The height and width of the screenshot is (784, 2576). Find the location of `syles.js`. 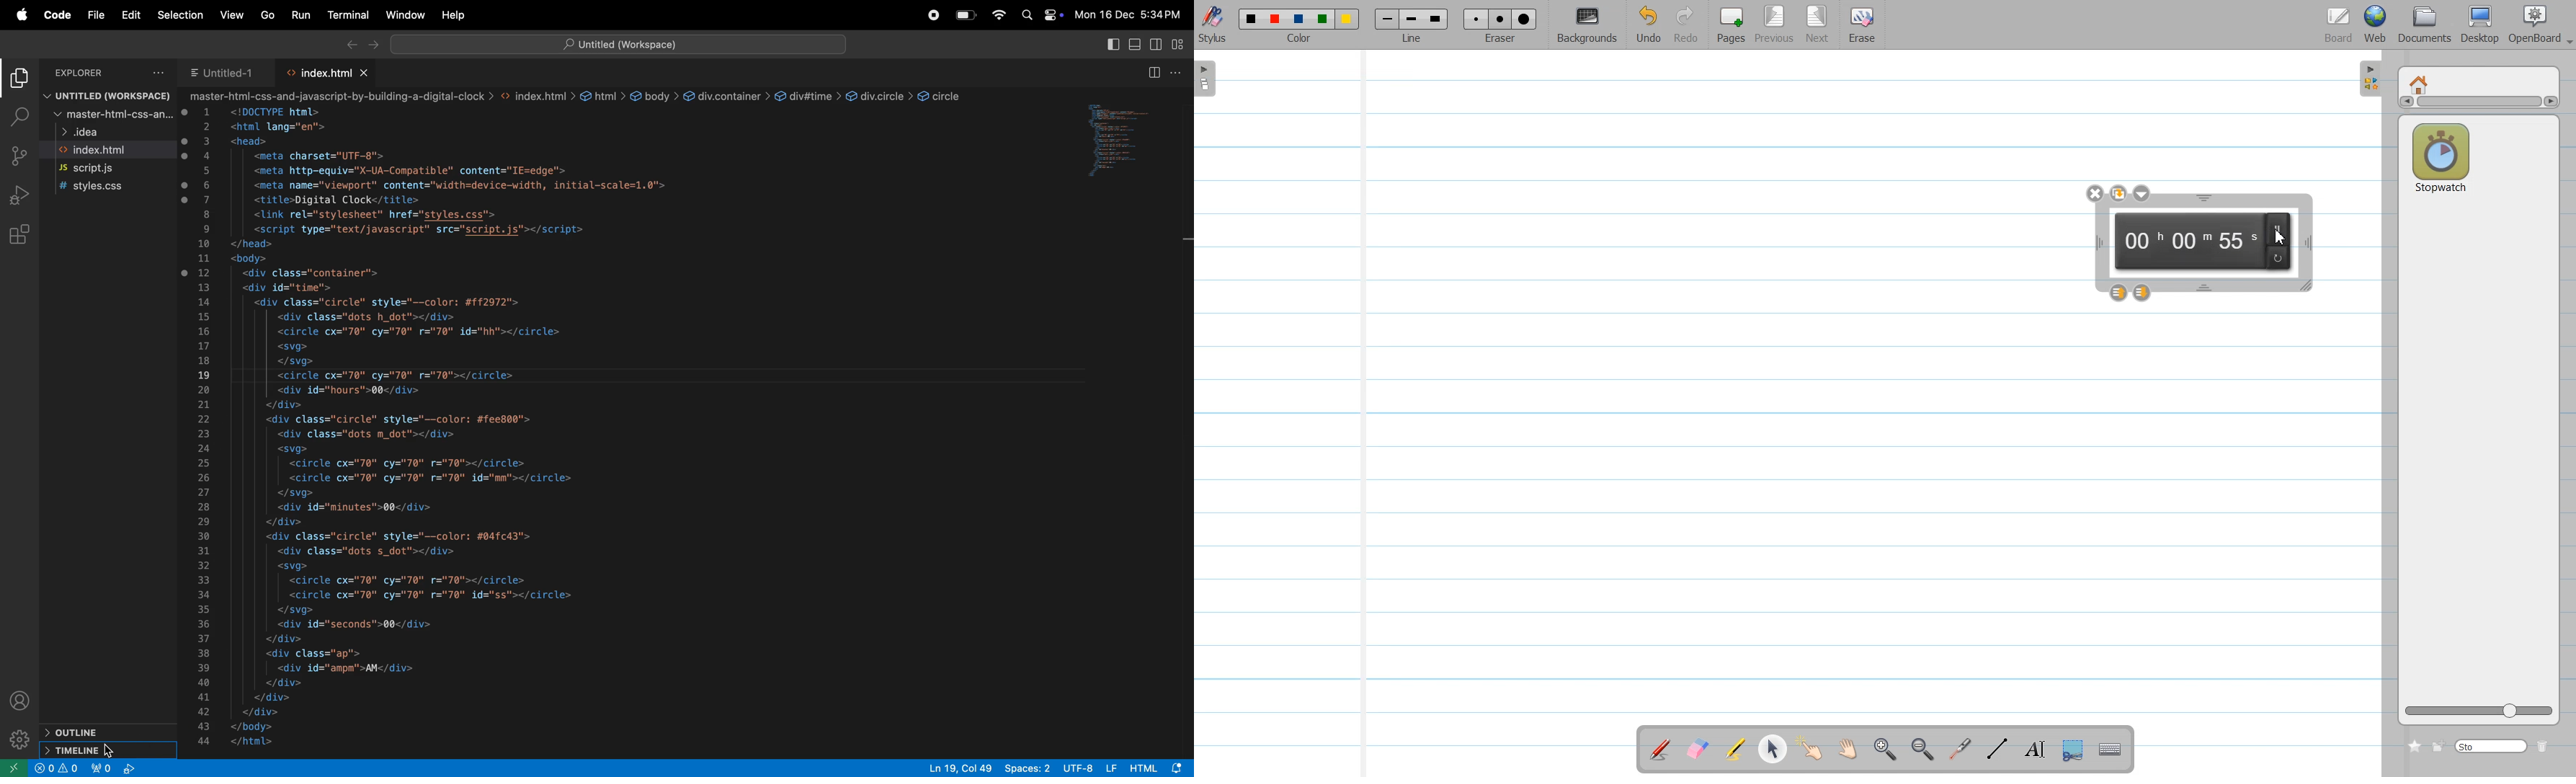

syles.js is located at coordinates (97, 187).